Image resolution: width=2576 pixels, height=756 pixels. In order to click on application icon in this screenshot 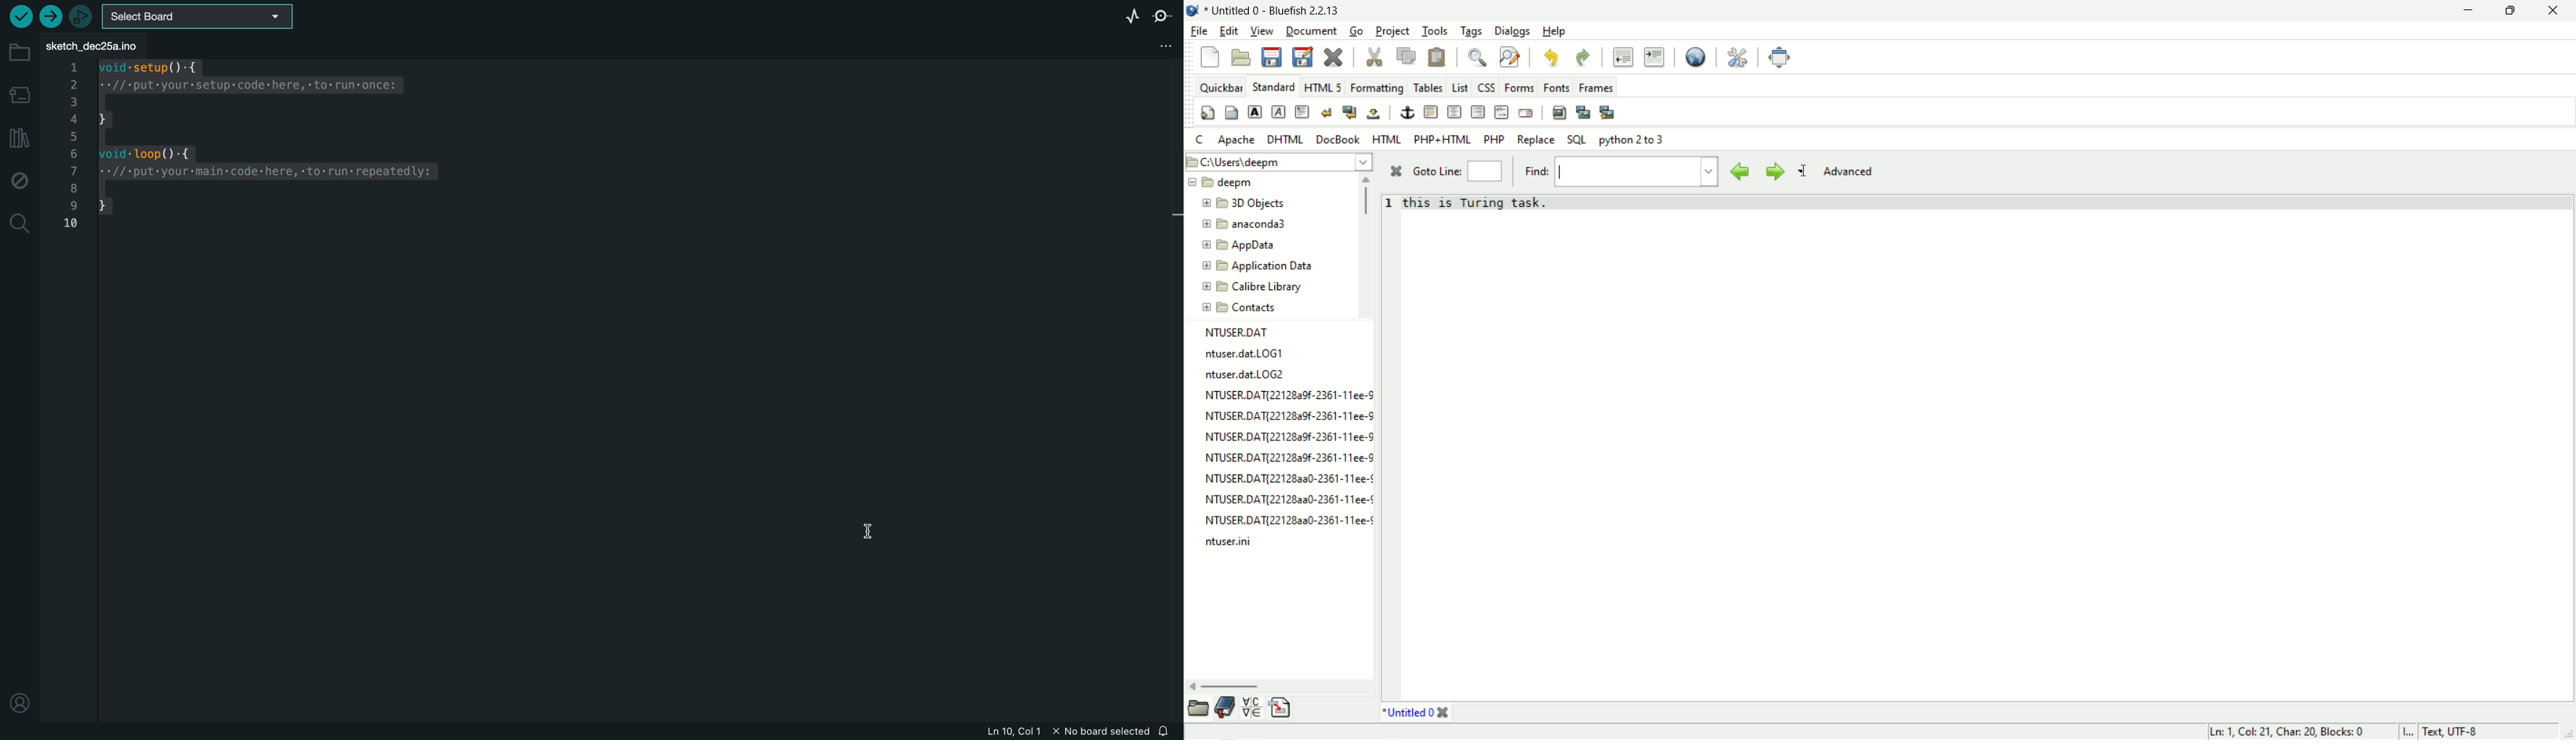, I will do `click(1192, 9)`.